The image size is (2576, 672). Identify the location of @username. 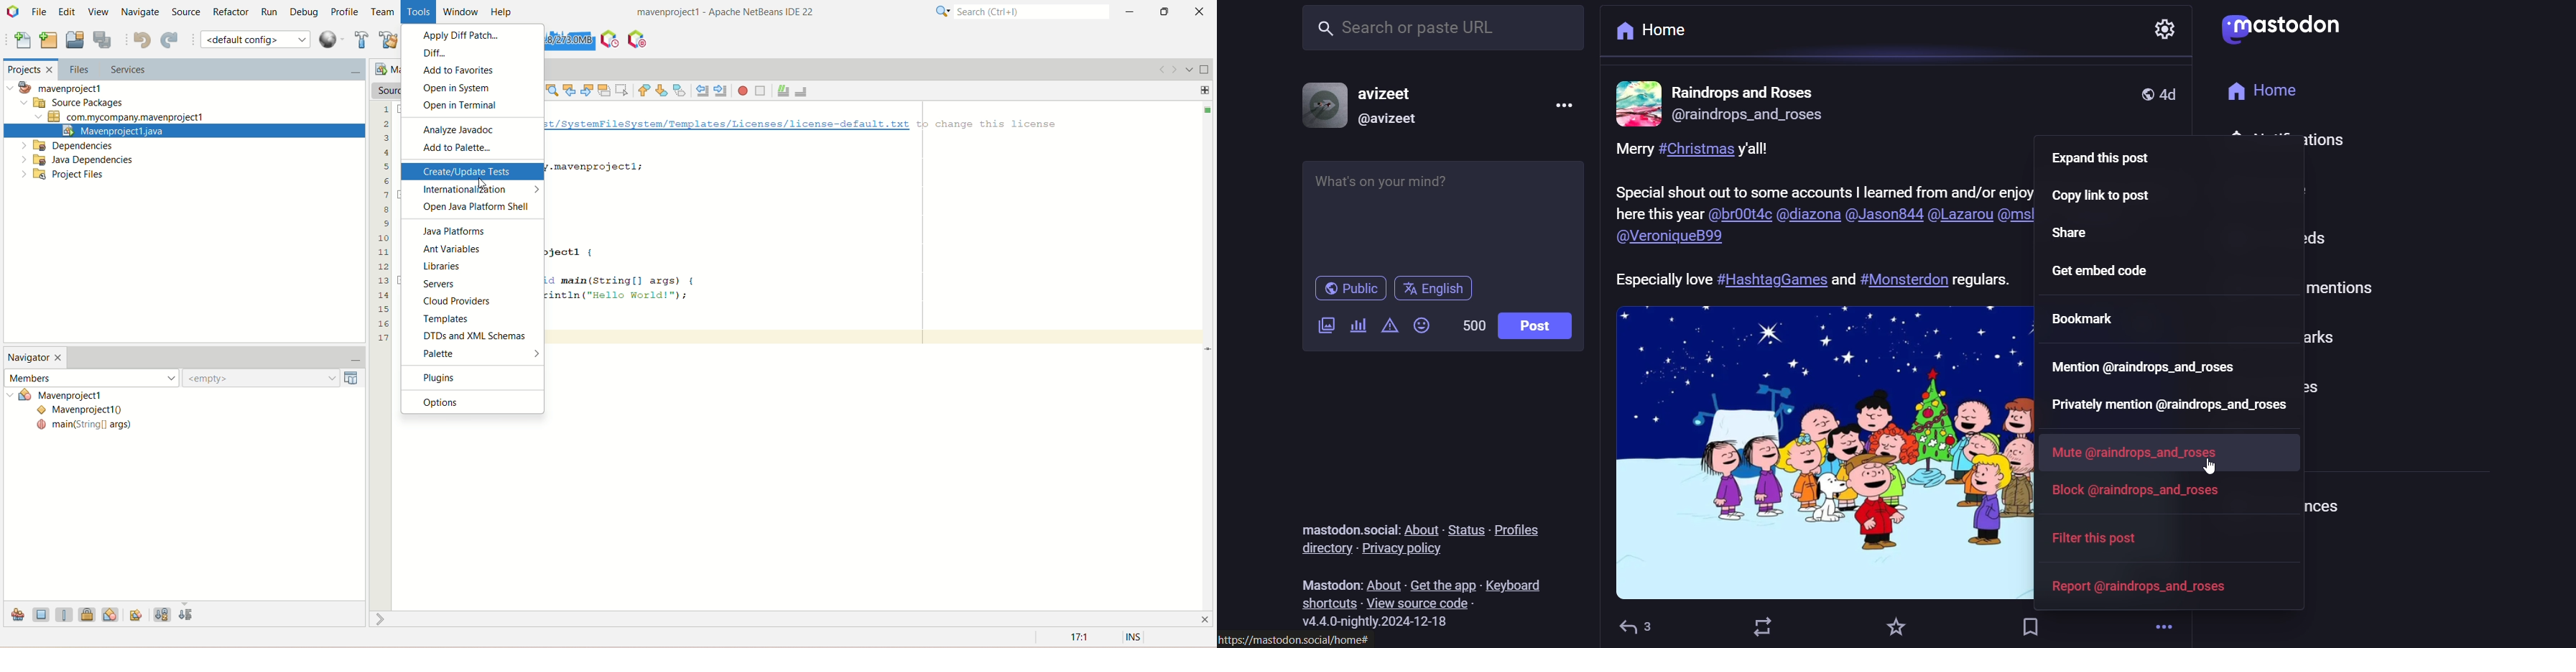
(1386, 120).